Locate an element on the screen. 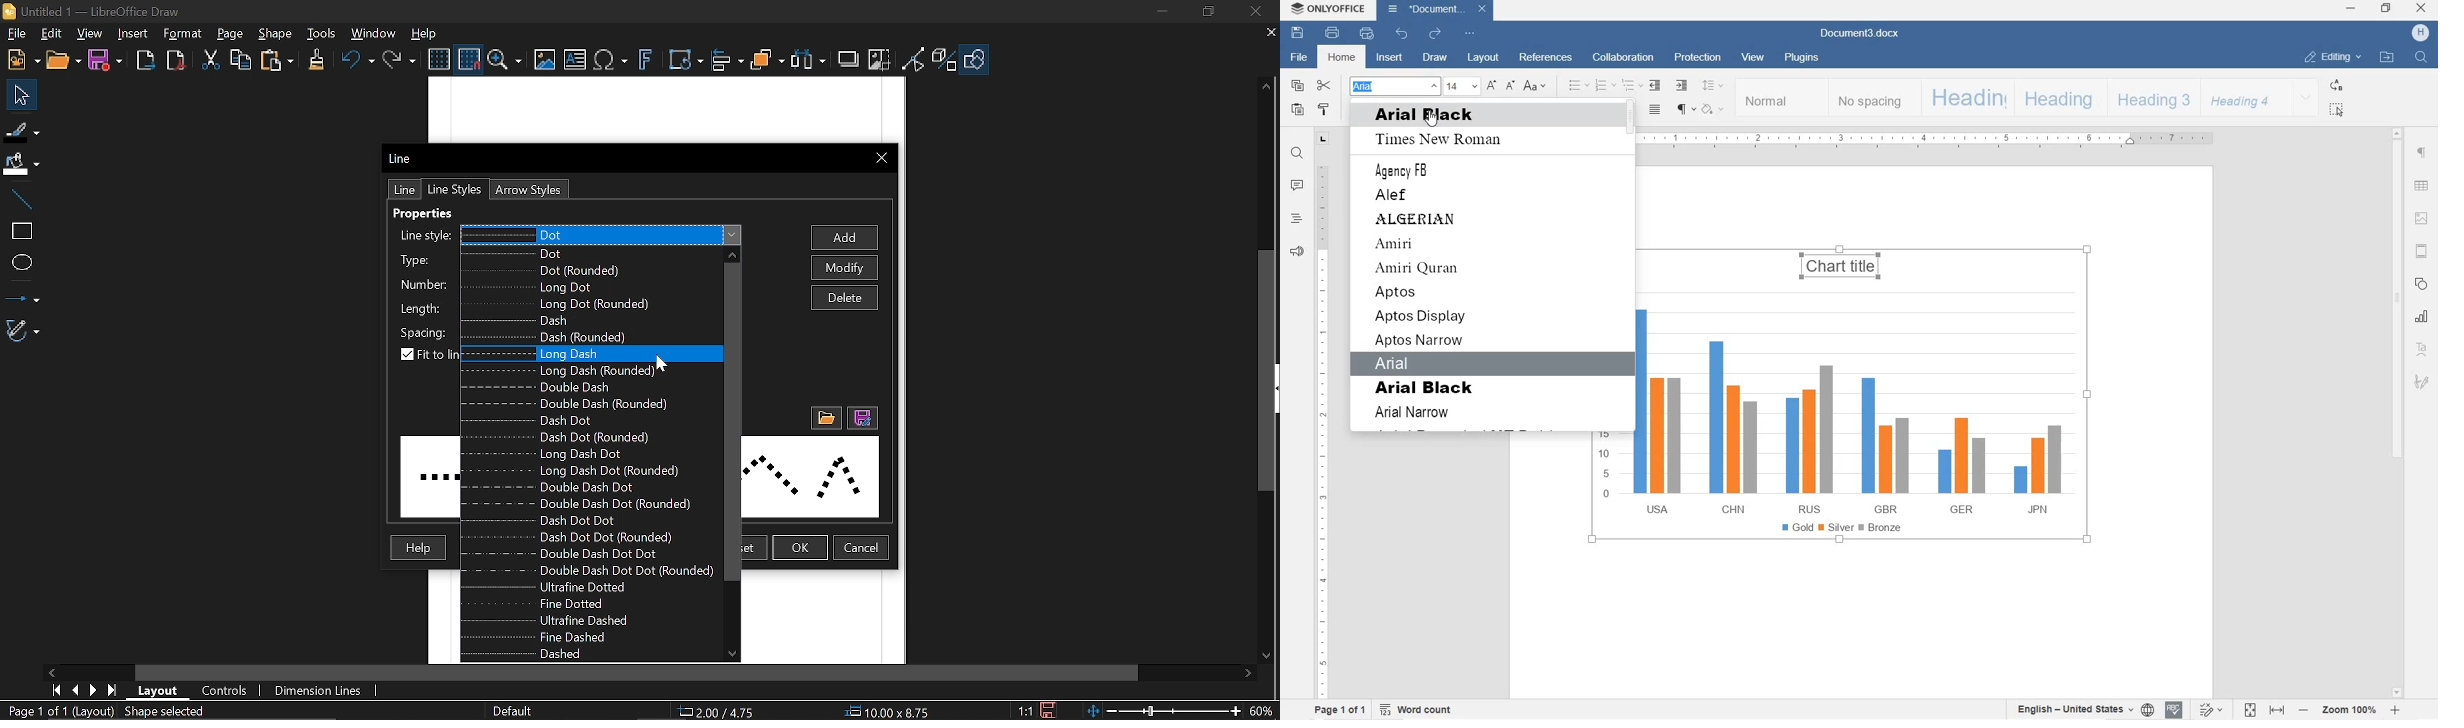 The image size is (2464, 728). Window is located at coordinates (374, 32).